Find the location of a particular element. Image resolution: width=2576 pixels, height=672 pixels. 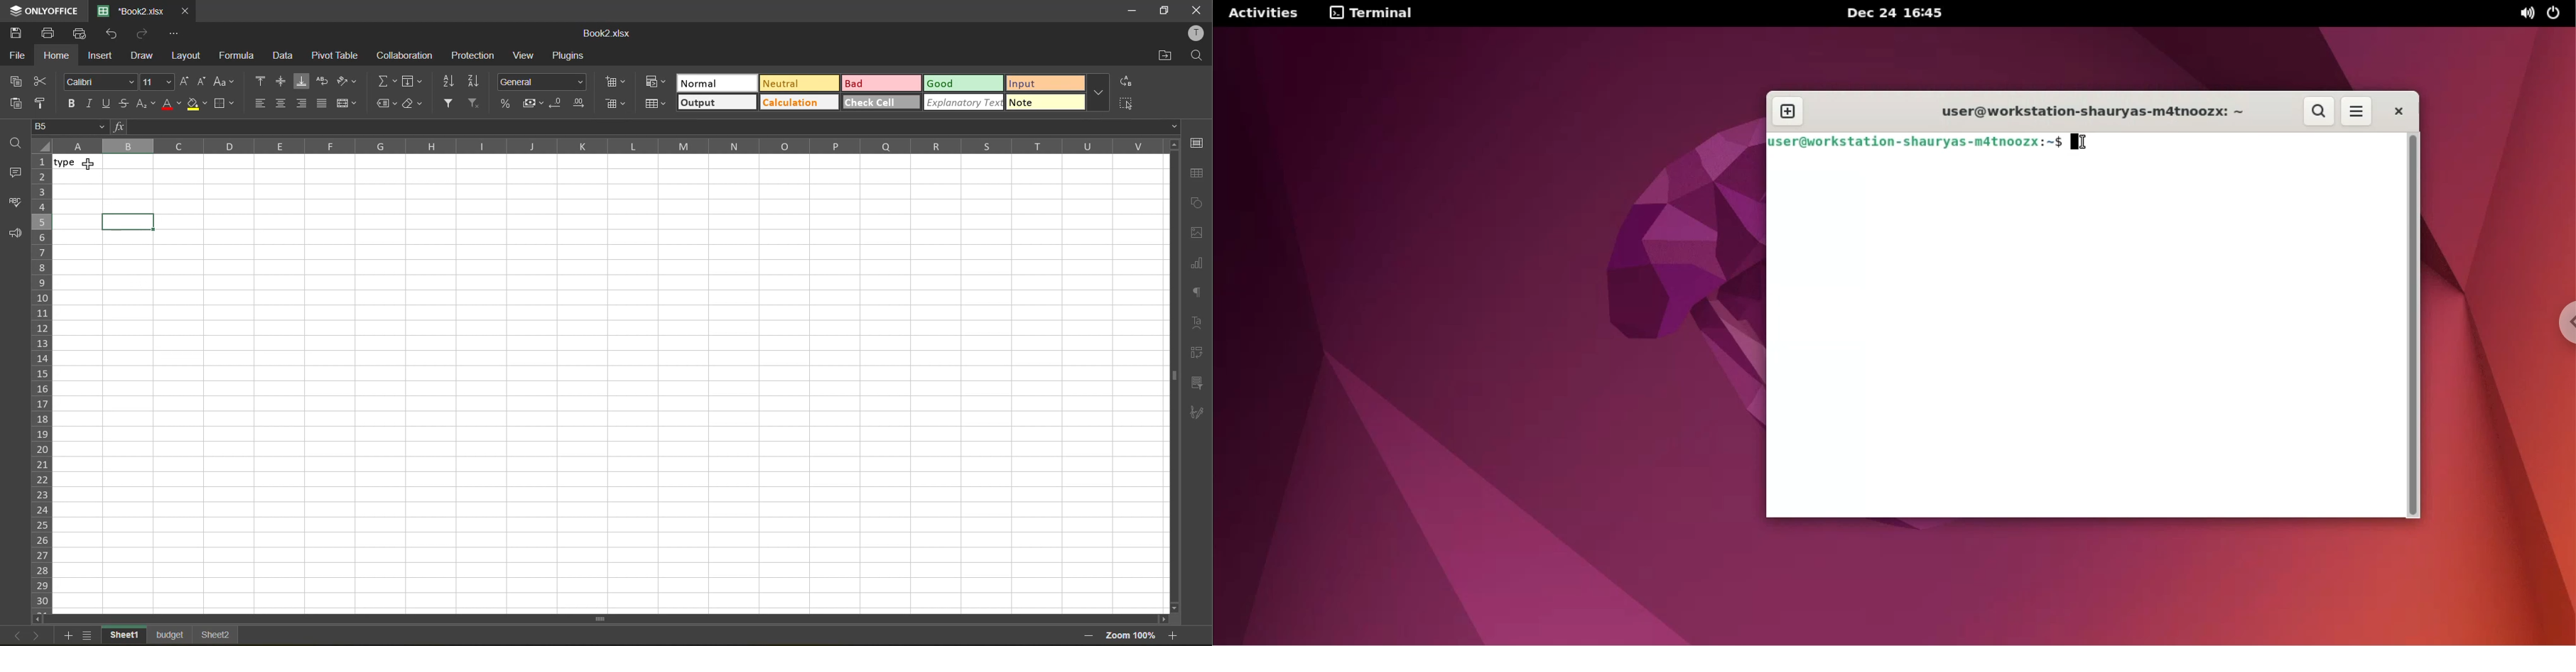

zoom factor is located at coordinates (1129, 637).